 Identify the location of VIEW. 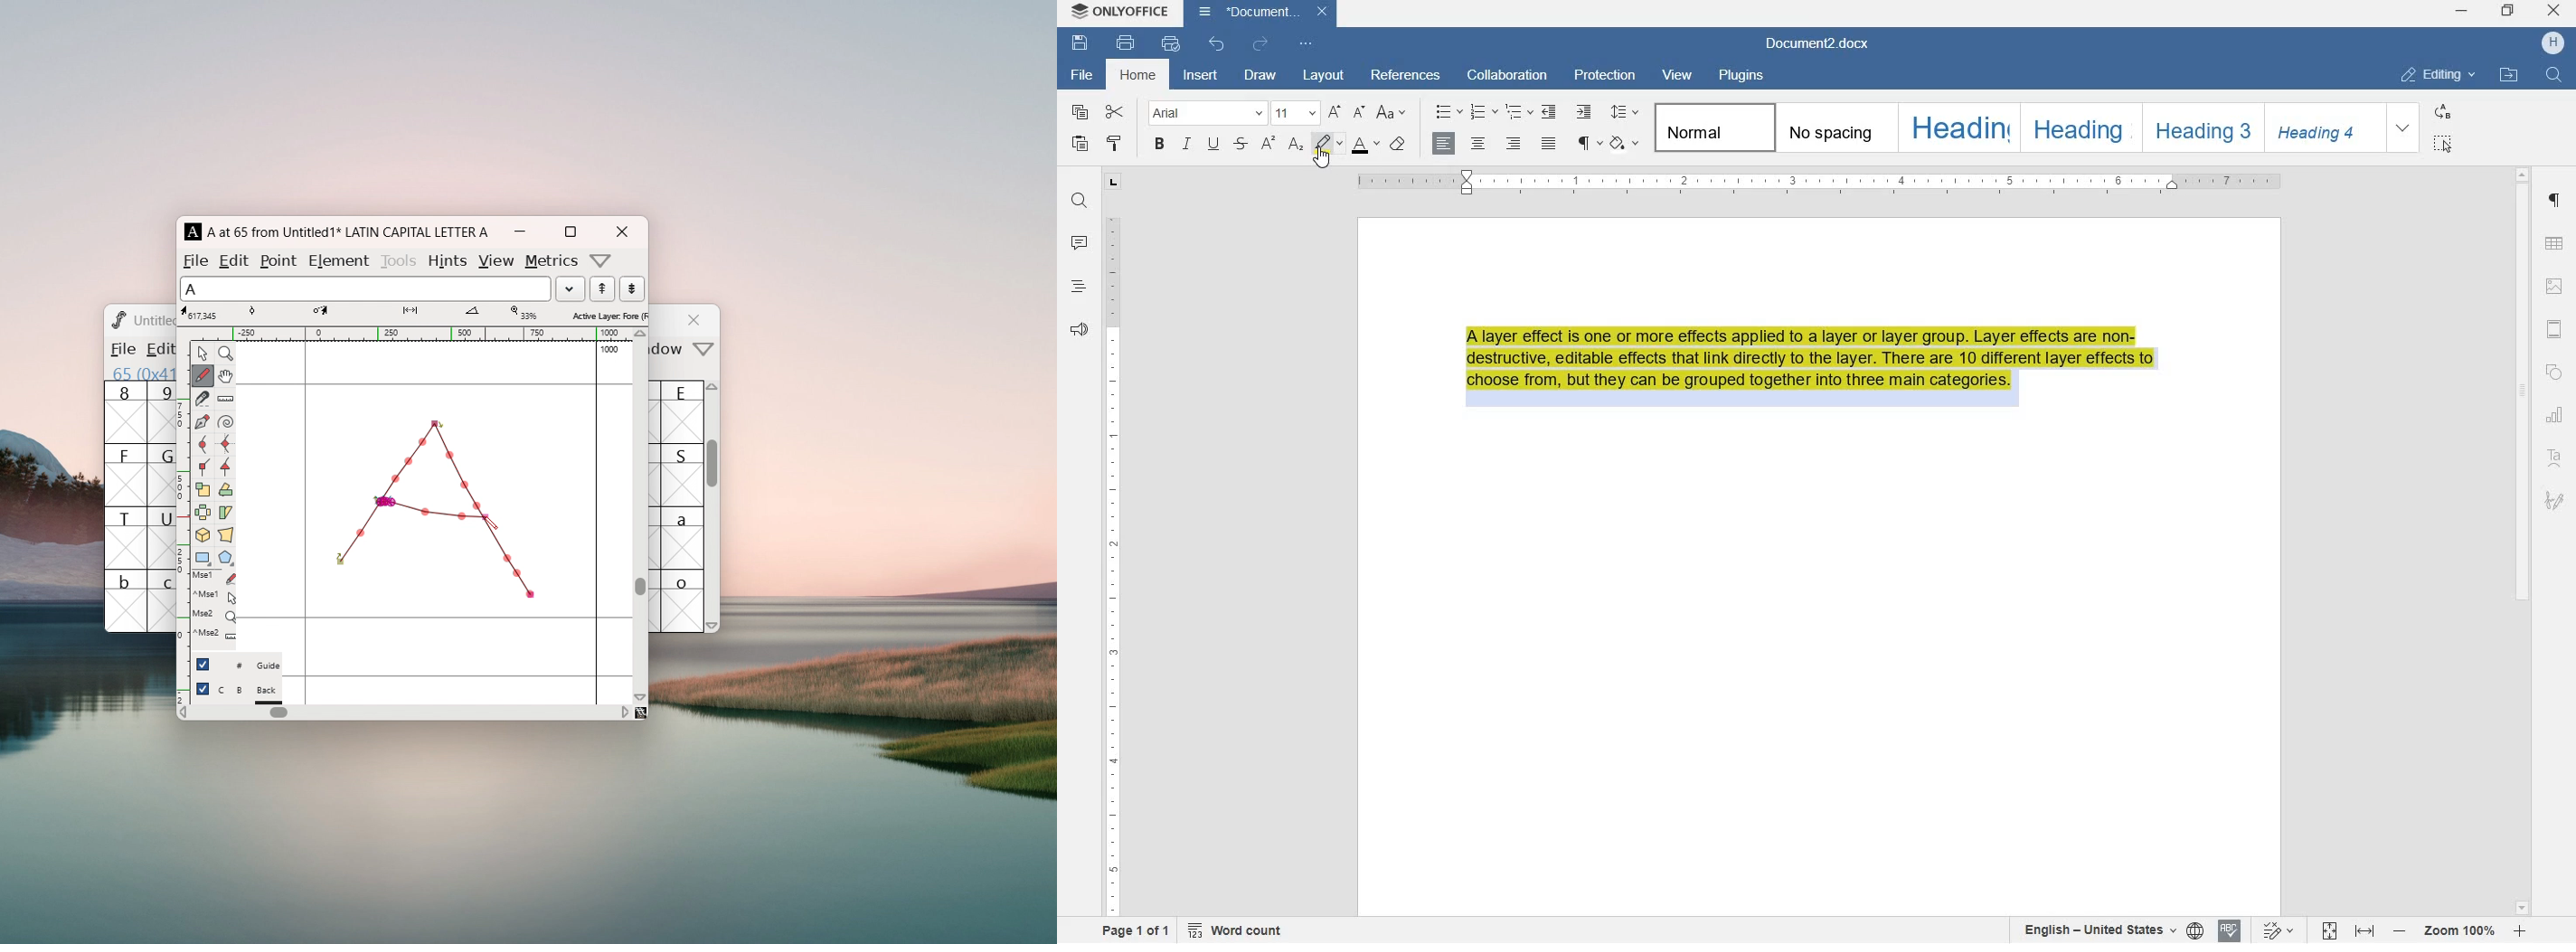
(1676, 75).